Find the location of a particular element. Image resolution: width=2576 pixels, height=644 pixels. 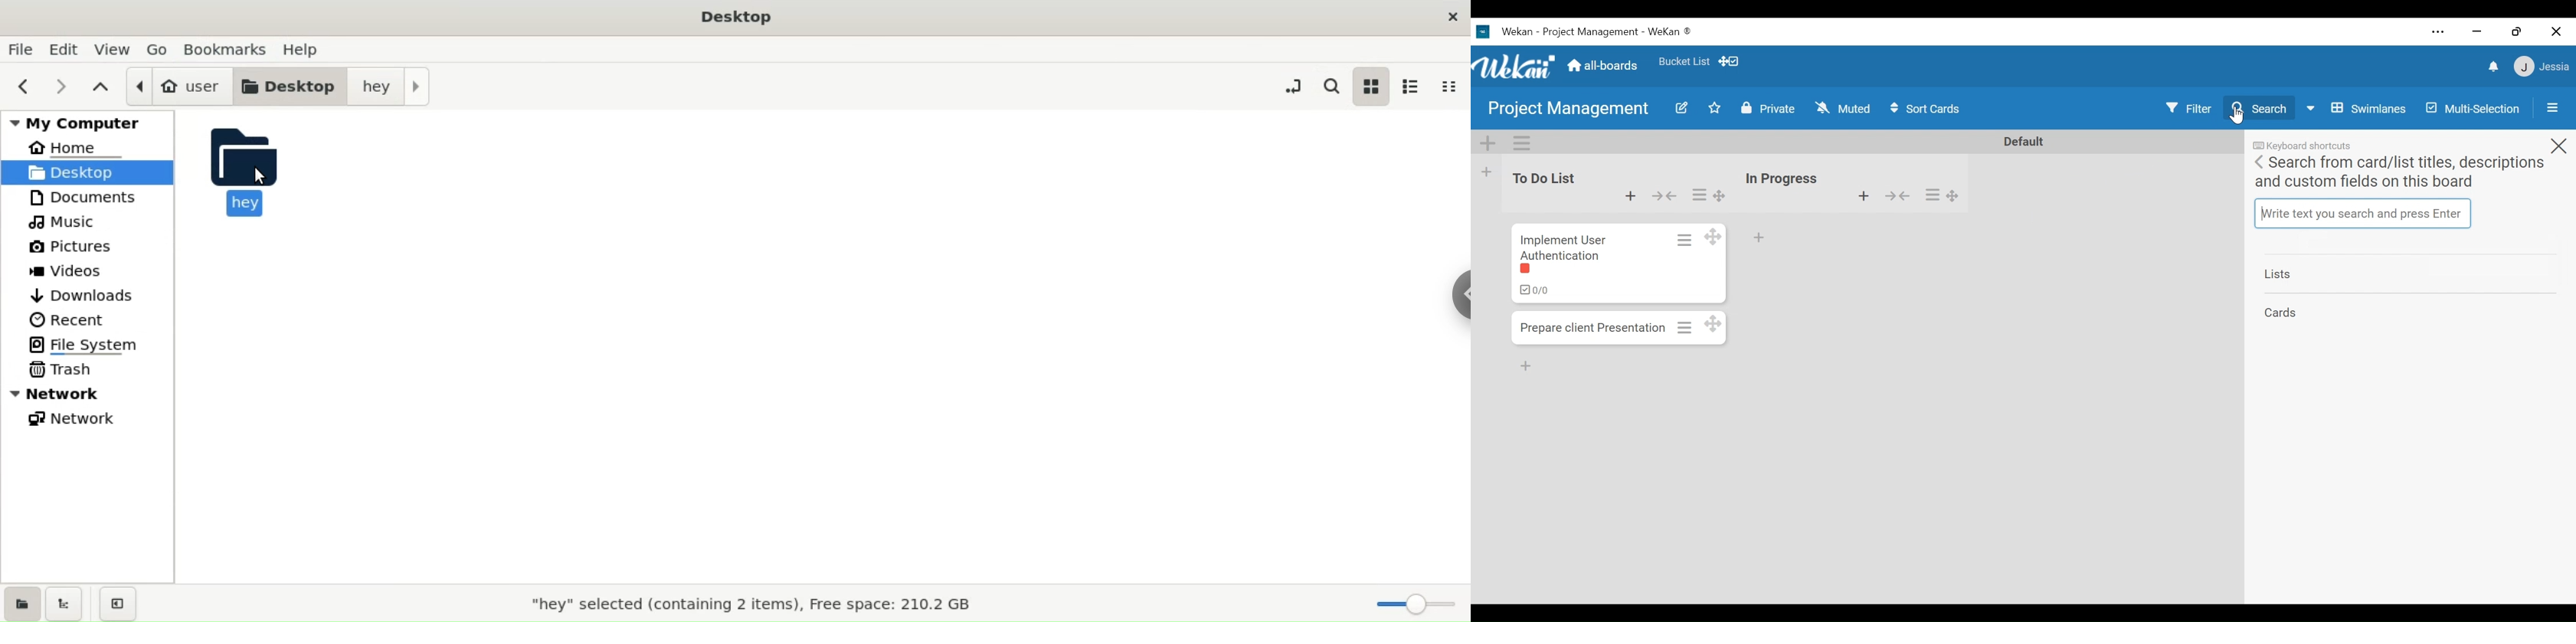

Keyboard Shortcuts is located at coordinates (2301, 146).